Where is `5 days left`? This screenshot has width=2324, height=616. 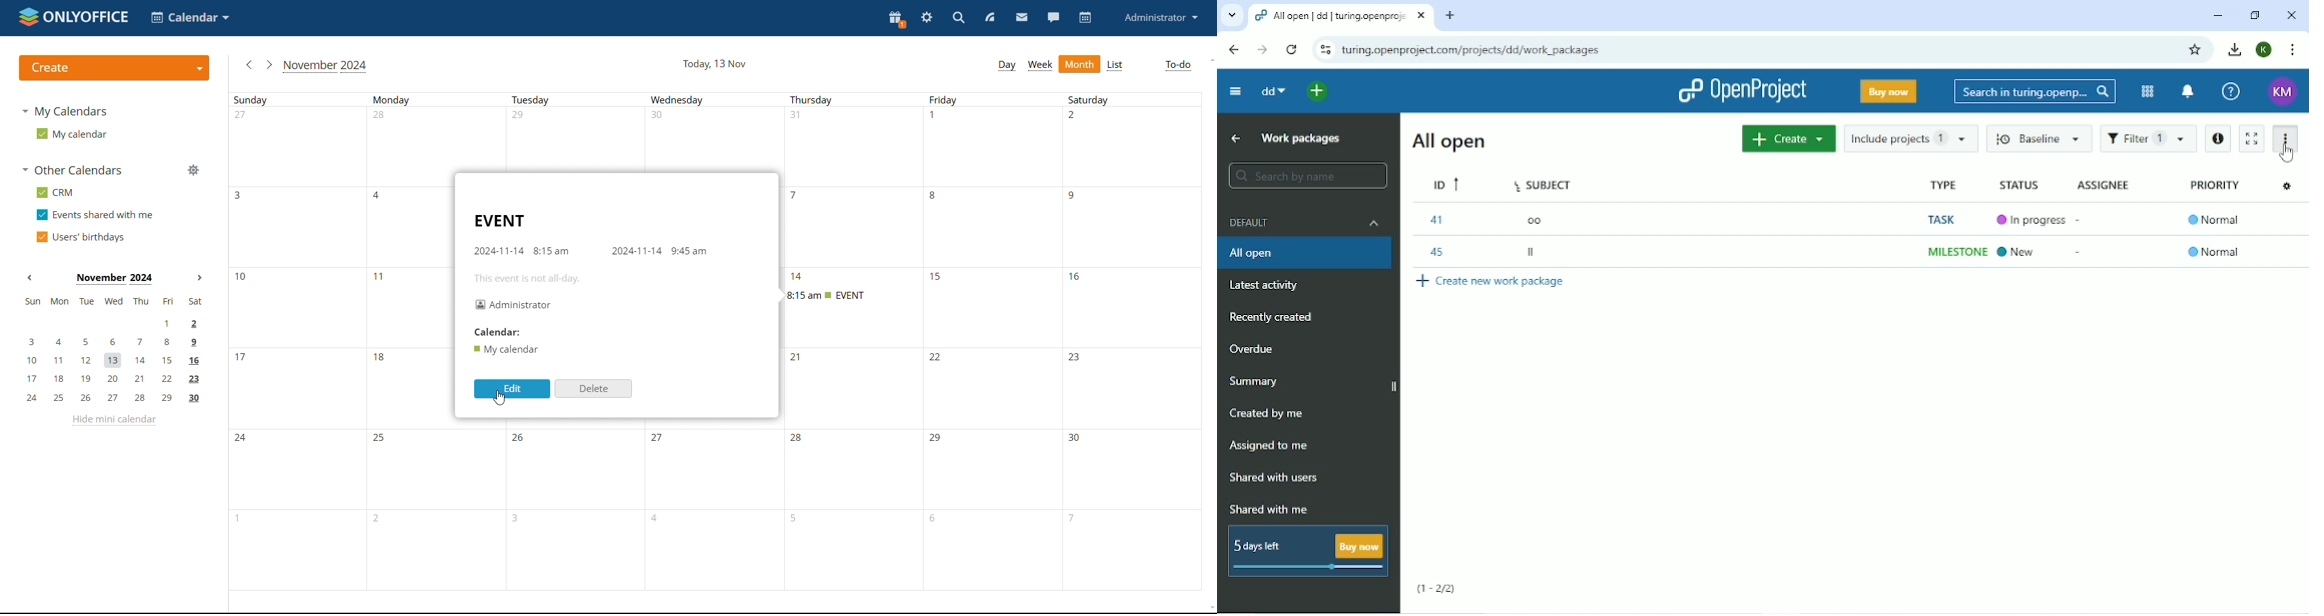
5 days left is located at coordinates (1307, 551).